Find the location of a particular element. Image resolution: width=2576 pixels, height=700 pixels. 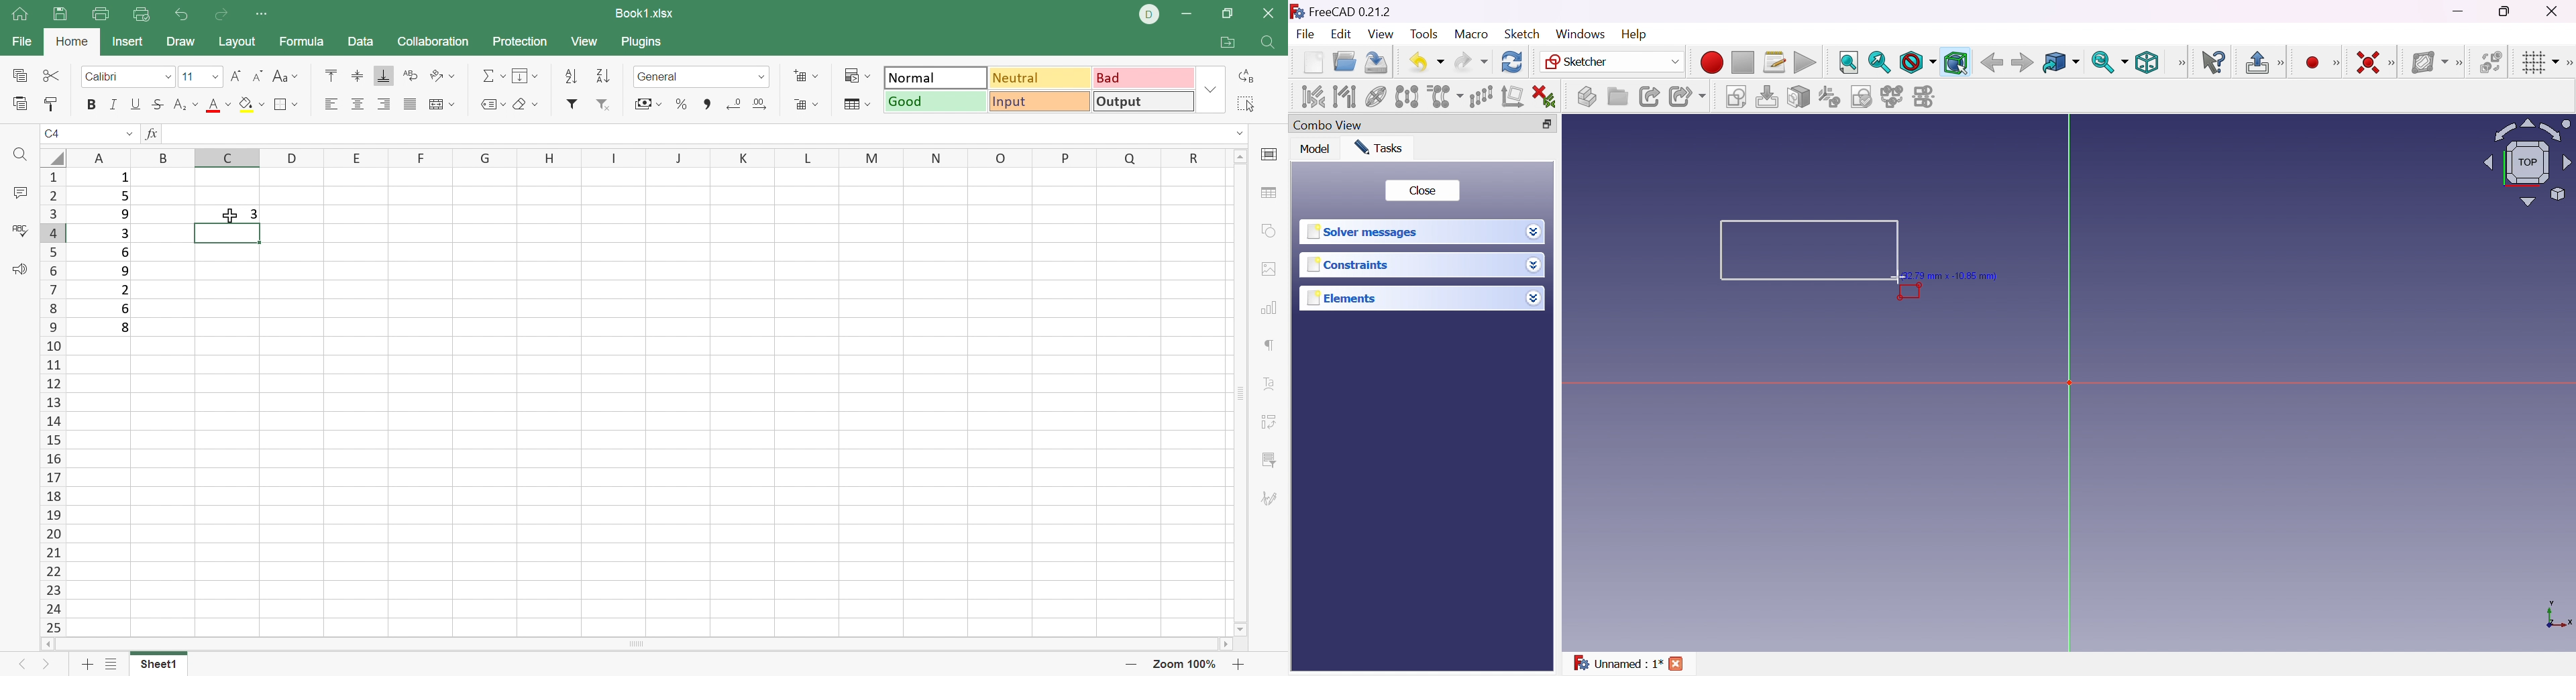

 is located at coordinates (125, 197).